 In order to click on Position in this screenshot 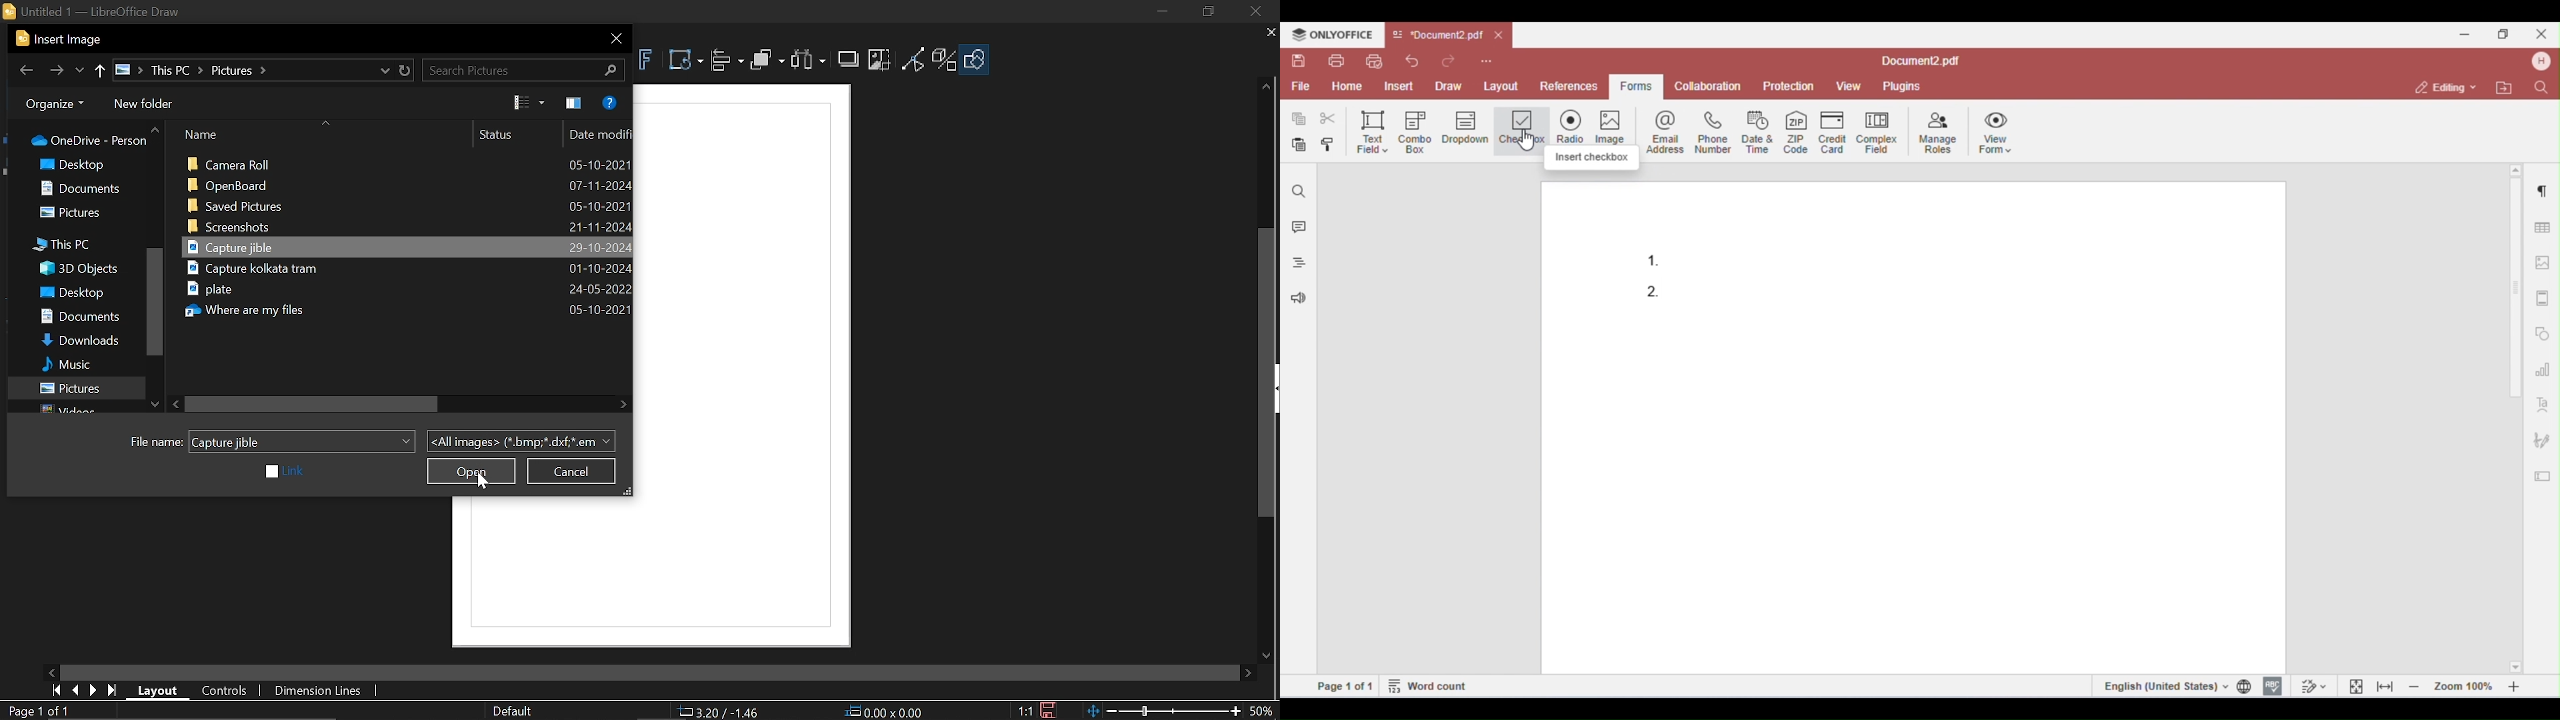, I will do `click(722, 712)`.